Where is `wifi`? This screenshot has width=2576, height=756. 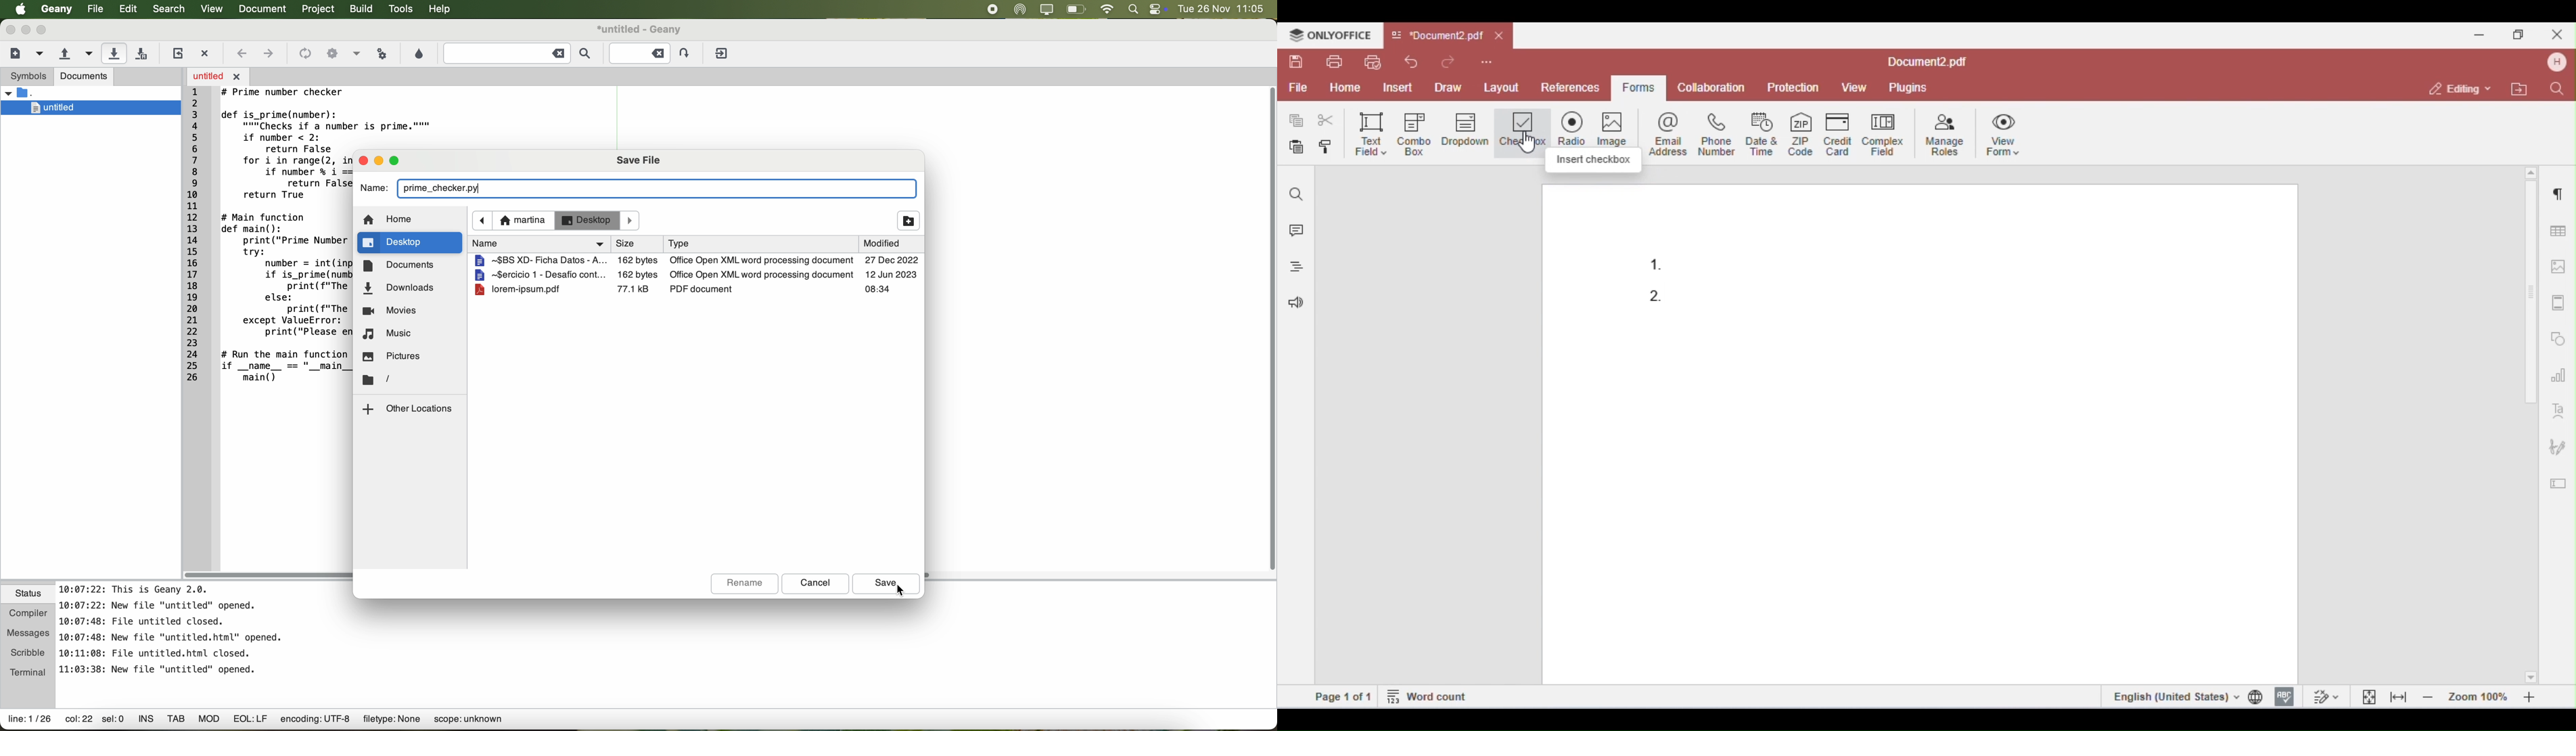 wifi is located at coordinates (1108, 9).